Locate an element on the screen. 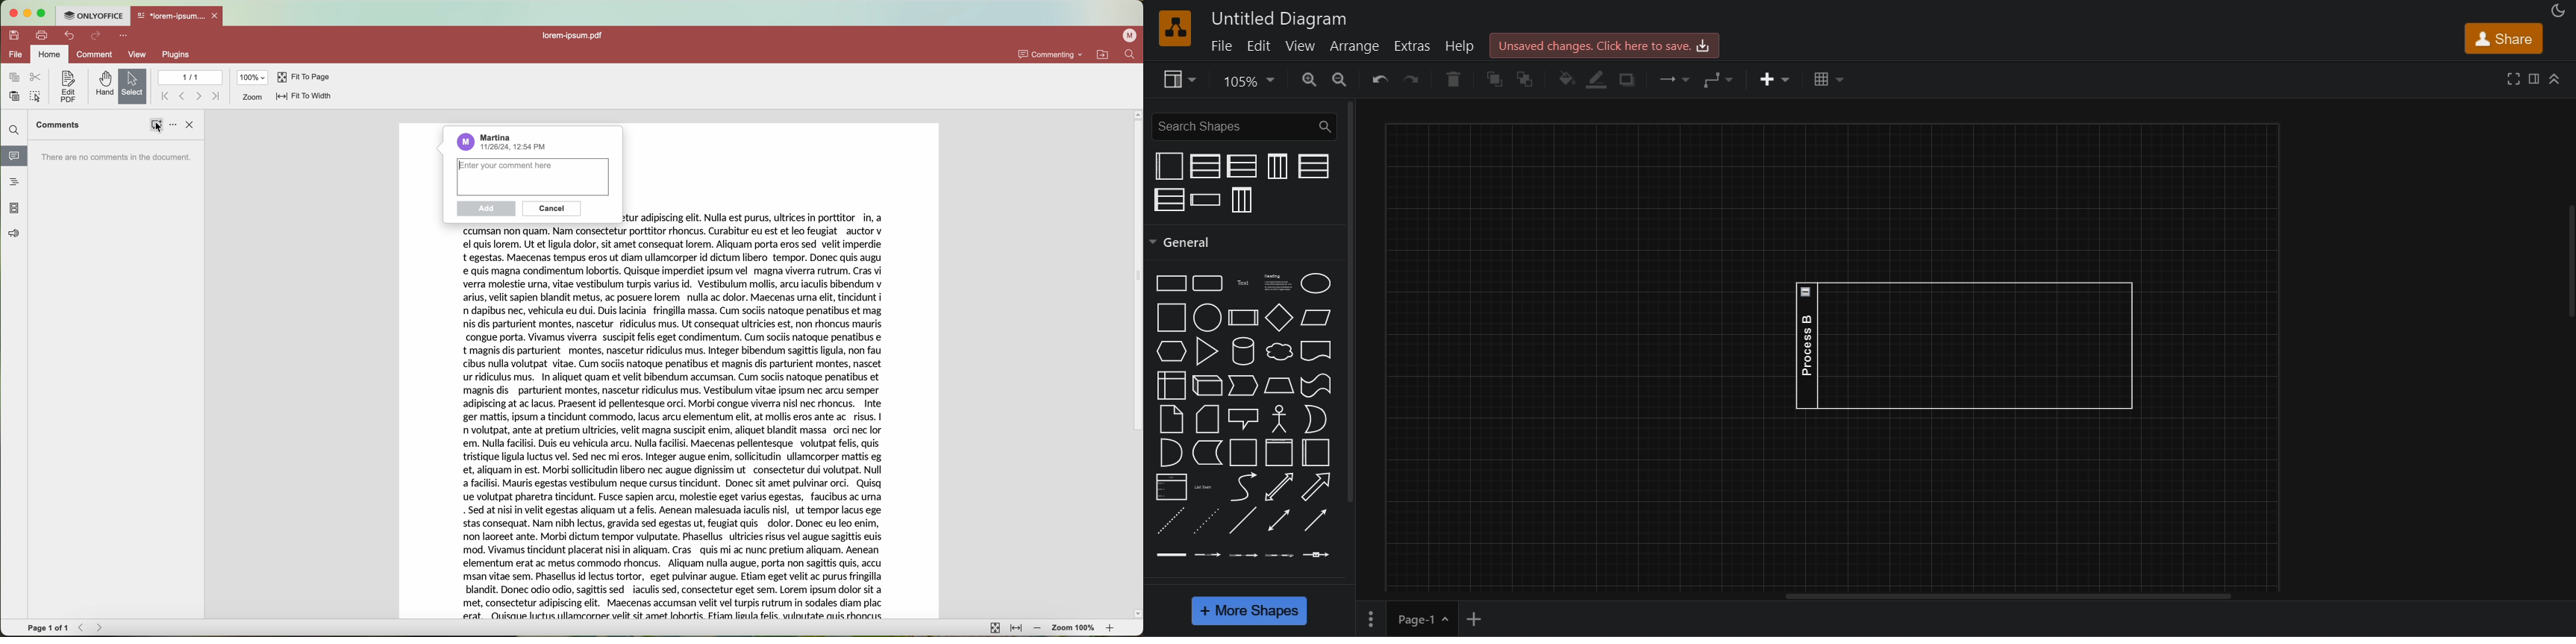 The image size is (2576, 644). link is located at coordinates (1171, 555).